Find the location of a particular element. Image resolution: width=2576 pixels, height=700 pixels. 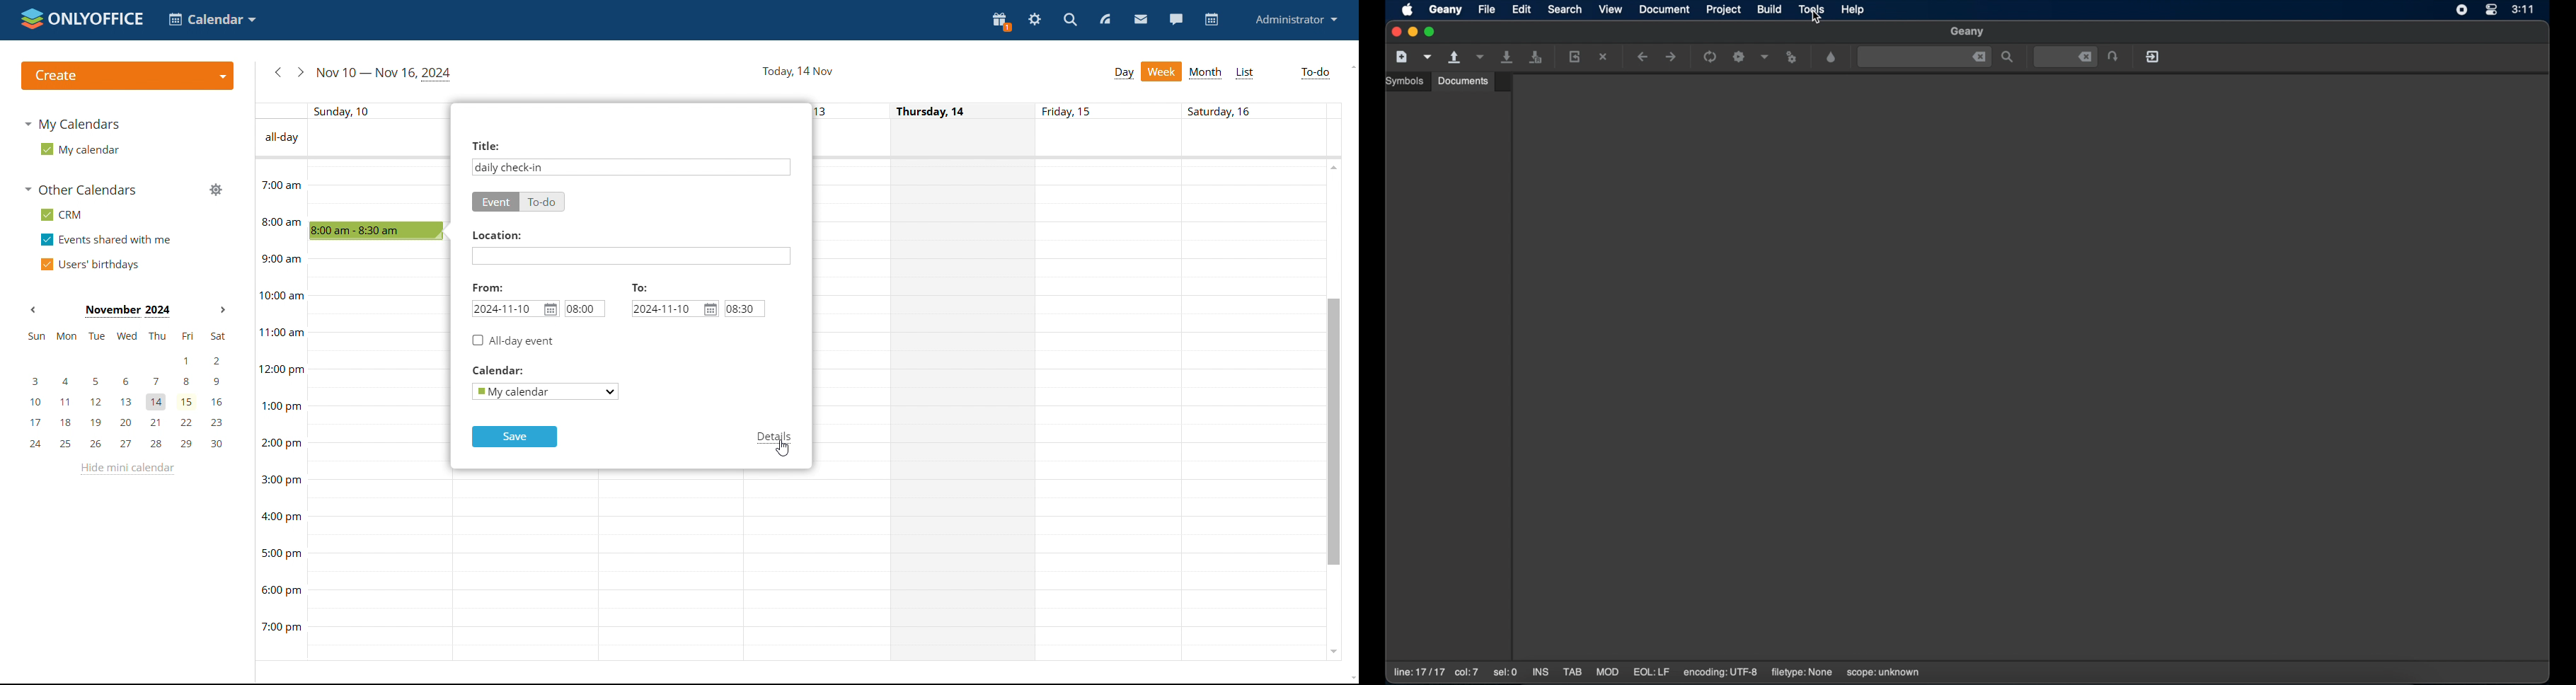

events shared with me is located at coordinates (106, 240).